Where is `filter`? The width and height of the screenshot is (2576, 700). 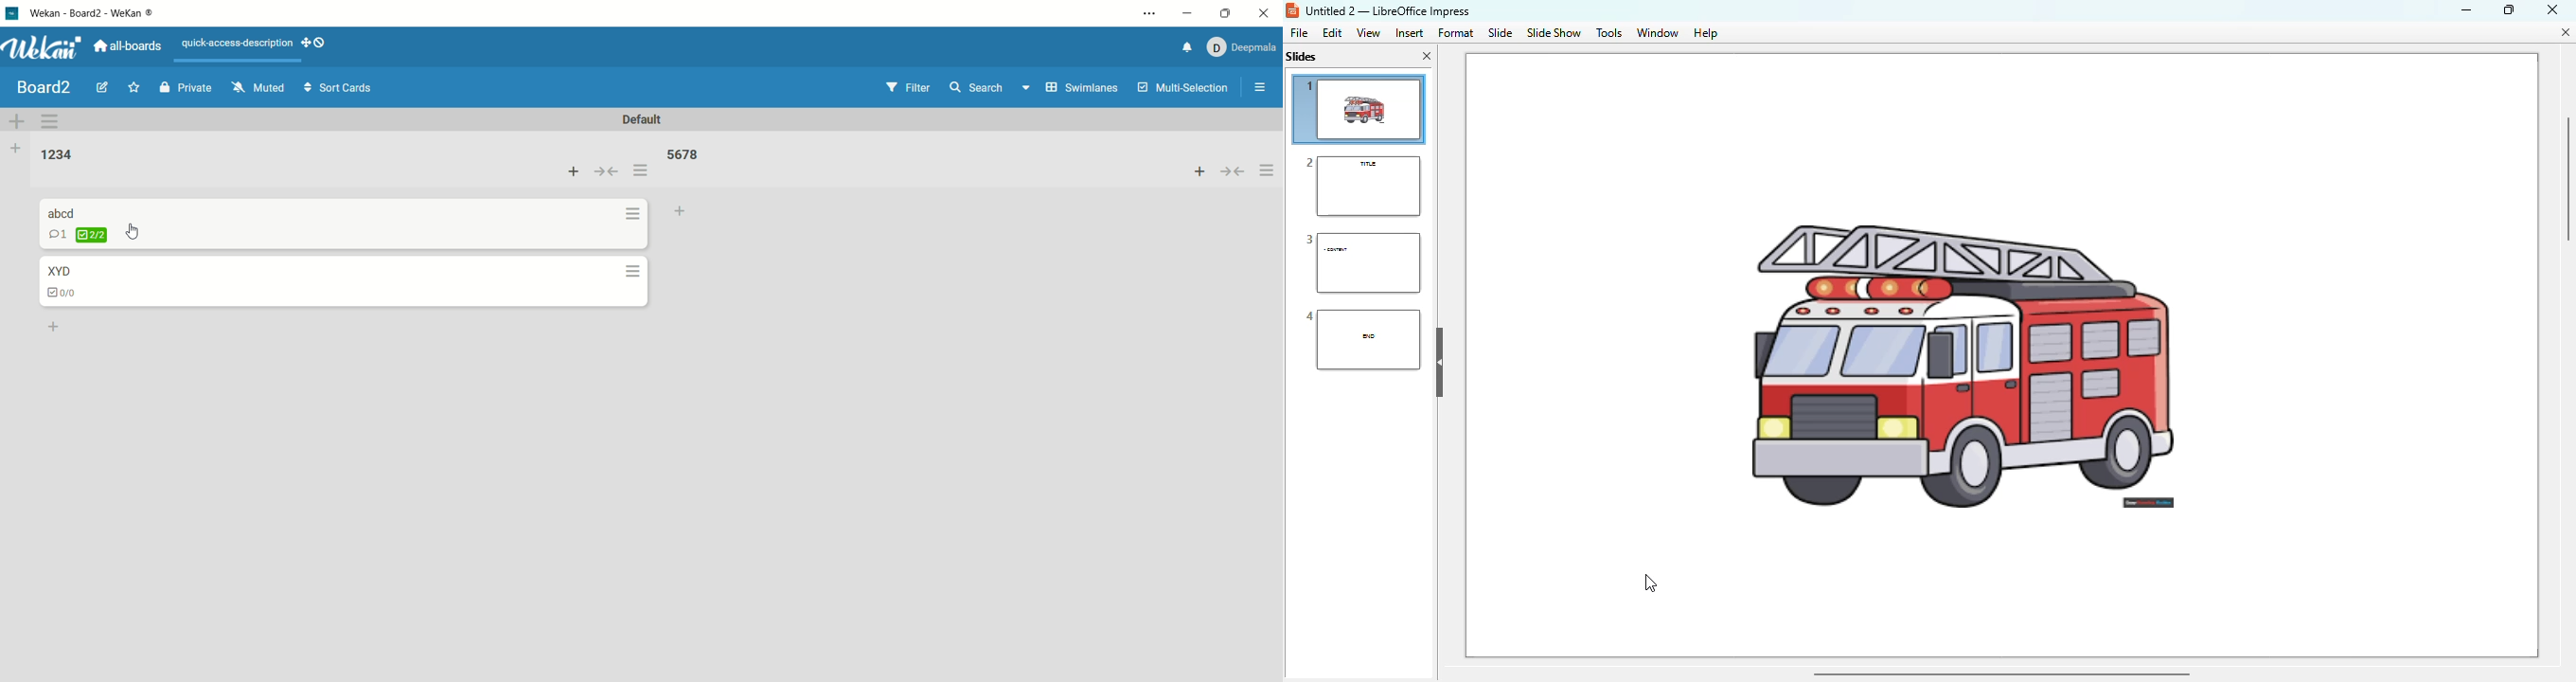
filter is located at coordinates (913, 88).